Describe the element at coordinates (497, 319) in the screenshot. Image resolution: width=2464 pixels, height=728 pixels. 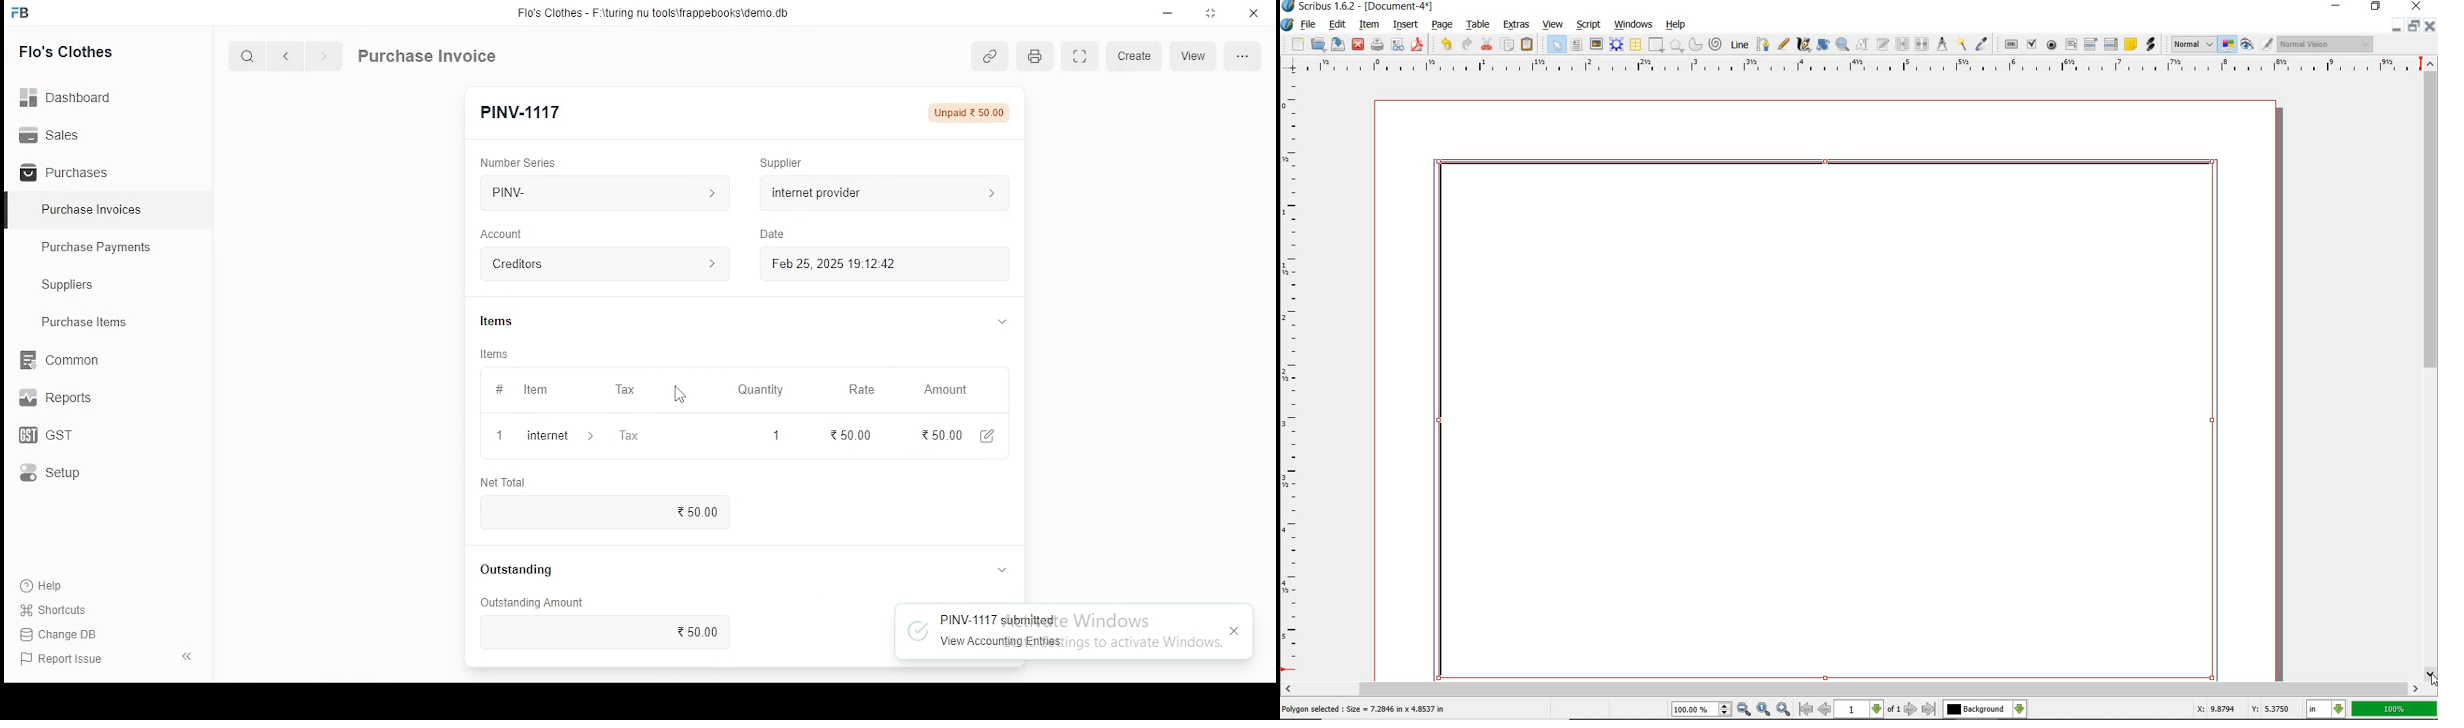
I see `Items` at that location.